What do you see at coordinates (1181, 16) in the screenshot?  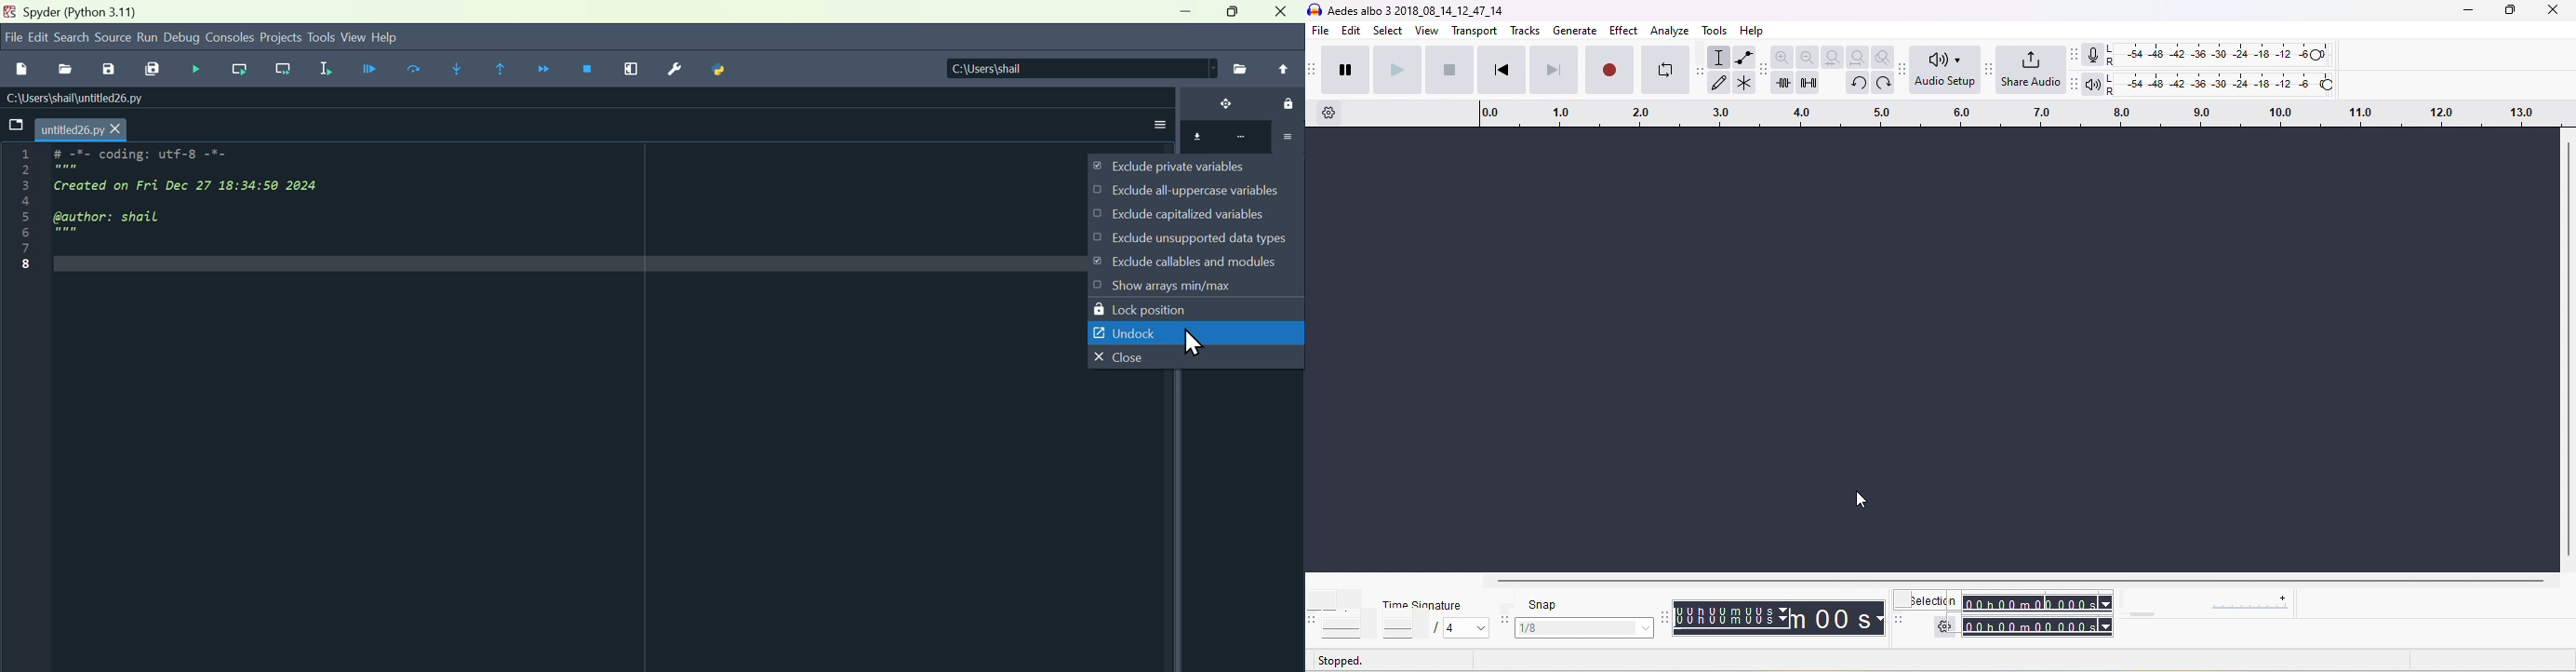 I see `minimise` at bounding box center [1181, 16].